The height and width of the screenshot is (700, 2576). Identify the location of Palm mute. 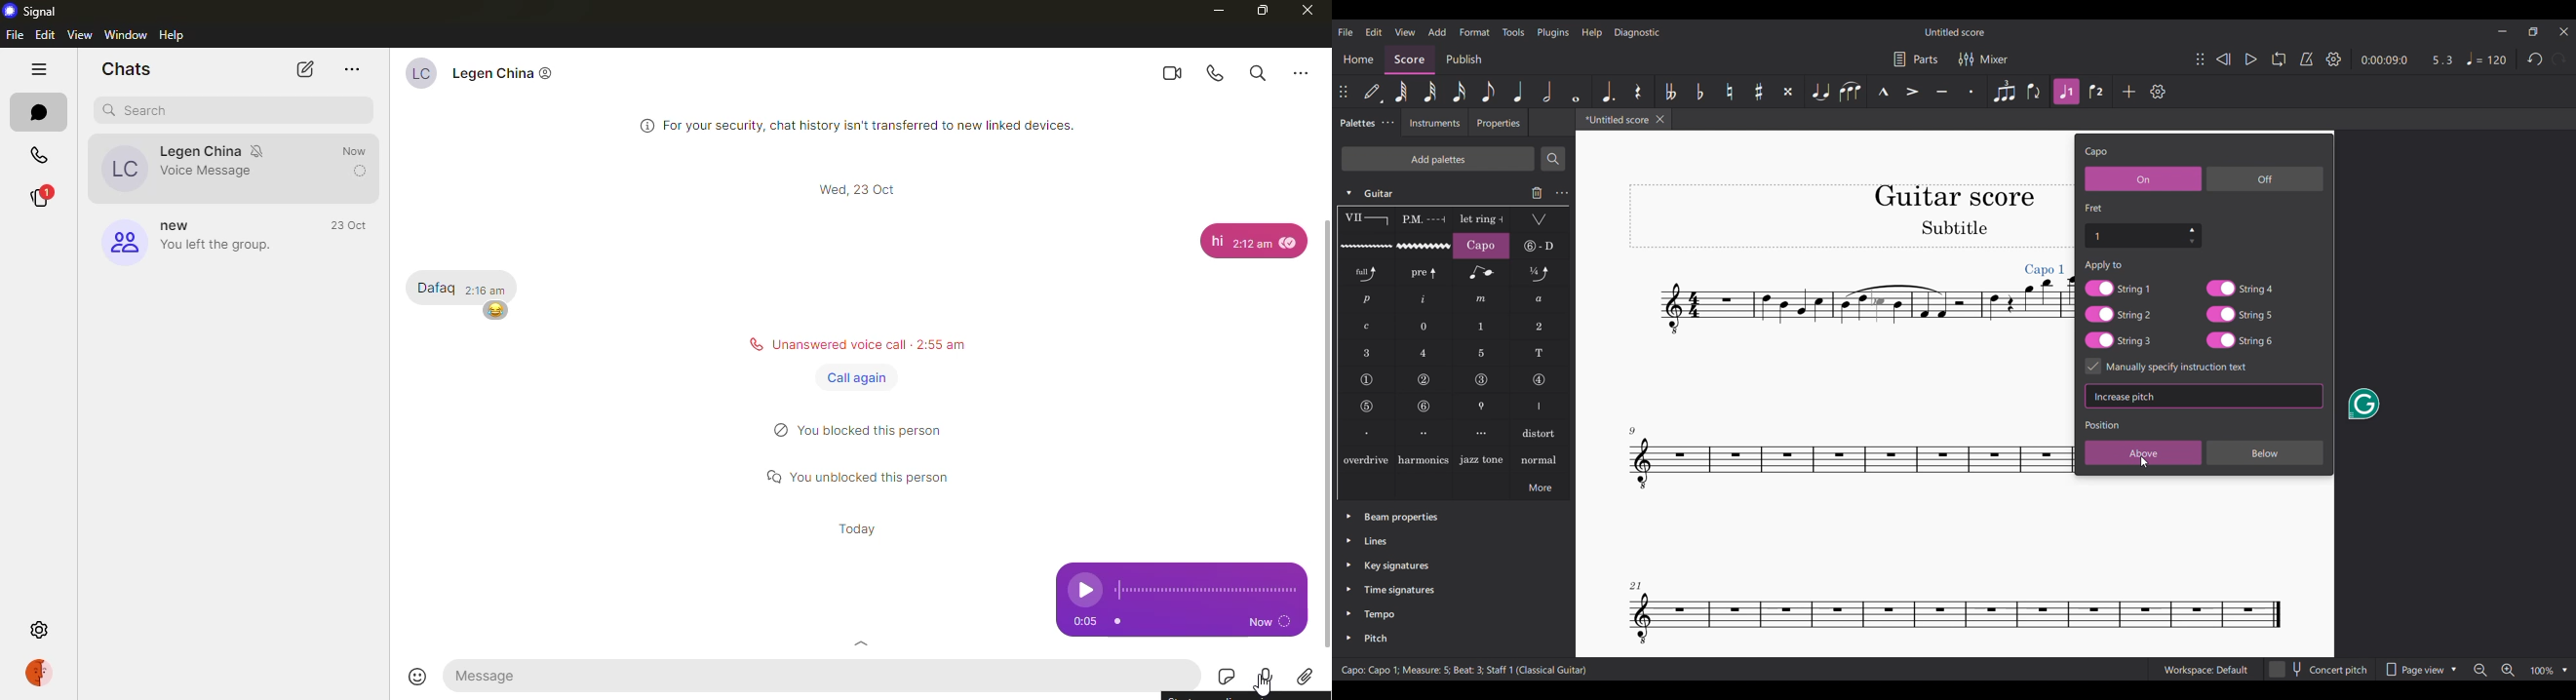
(1423, 220).